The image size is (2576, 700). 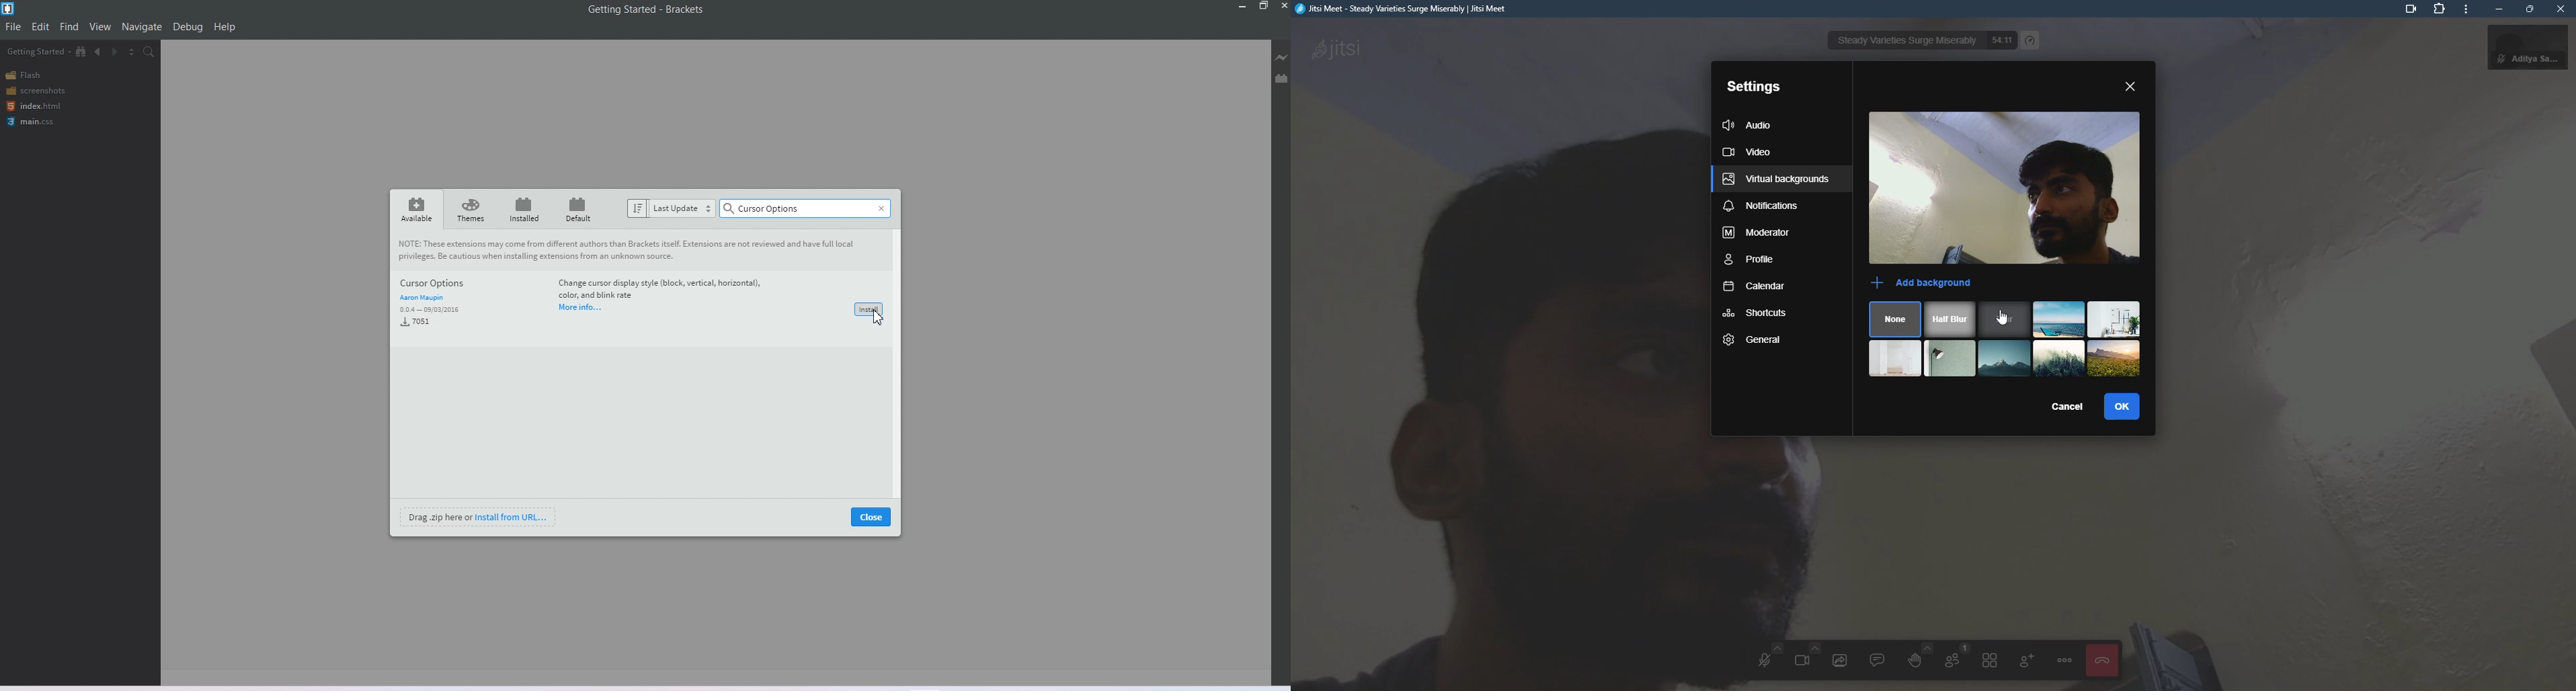 I want to click on cursor options, so click(x=469, y=284).